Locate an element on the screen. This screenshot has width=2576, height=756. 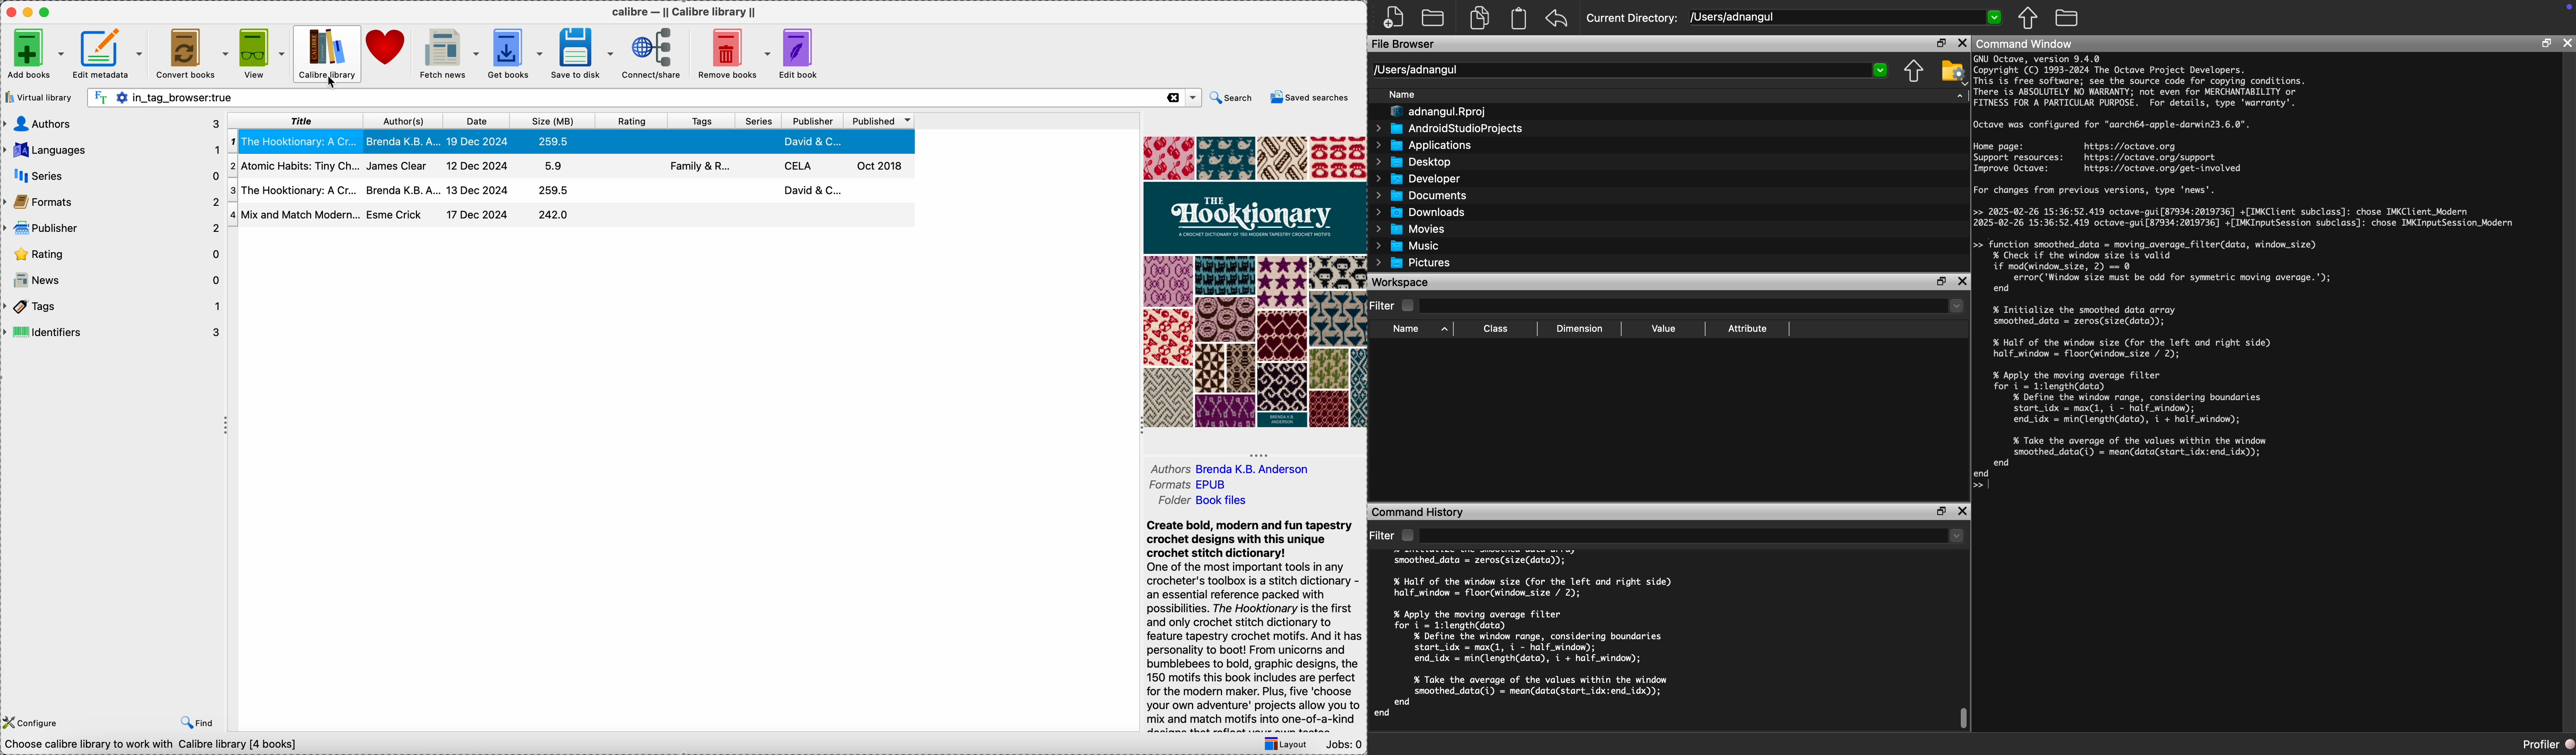
close app is located at coordinates (9, 12).